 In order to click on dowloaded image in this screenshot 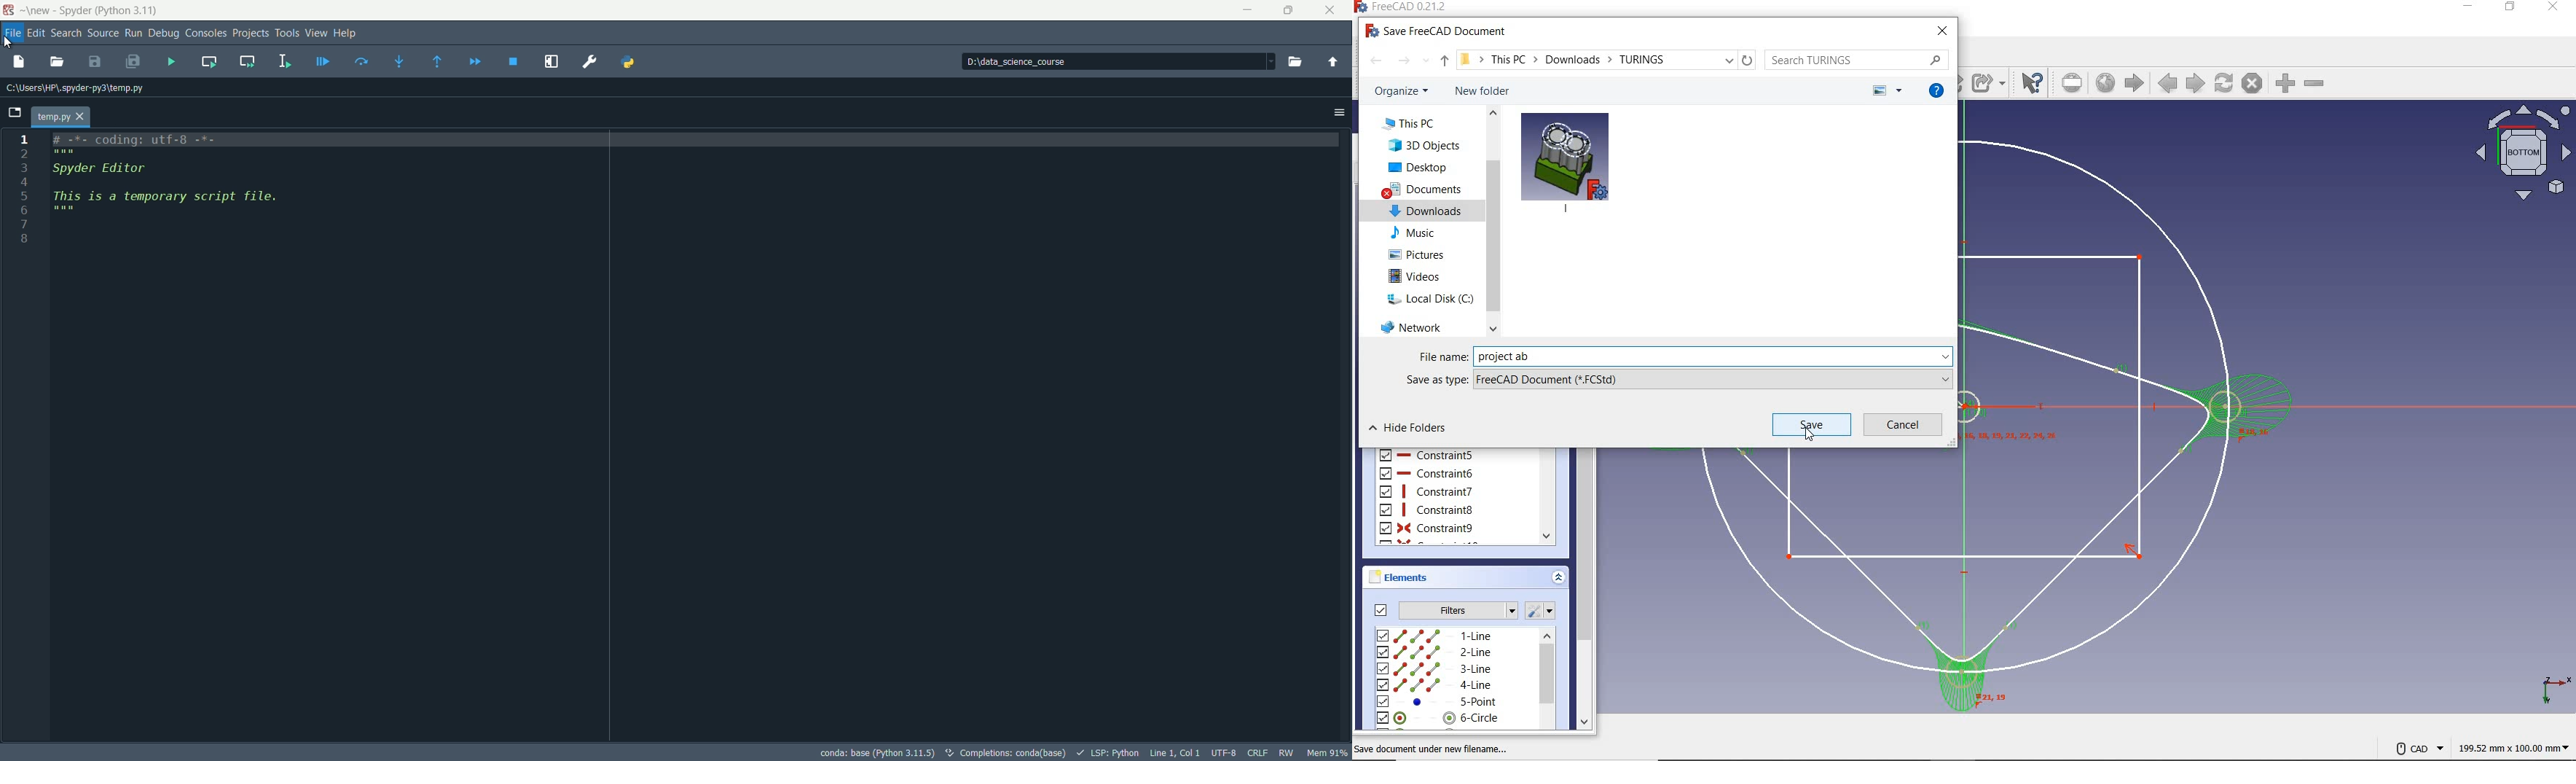, I will do `click(1565, 161)`.